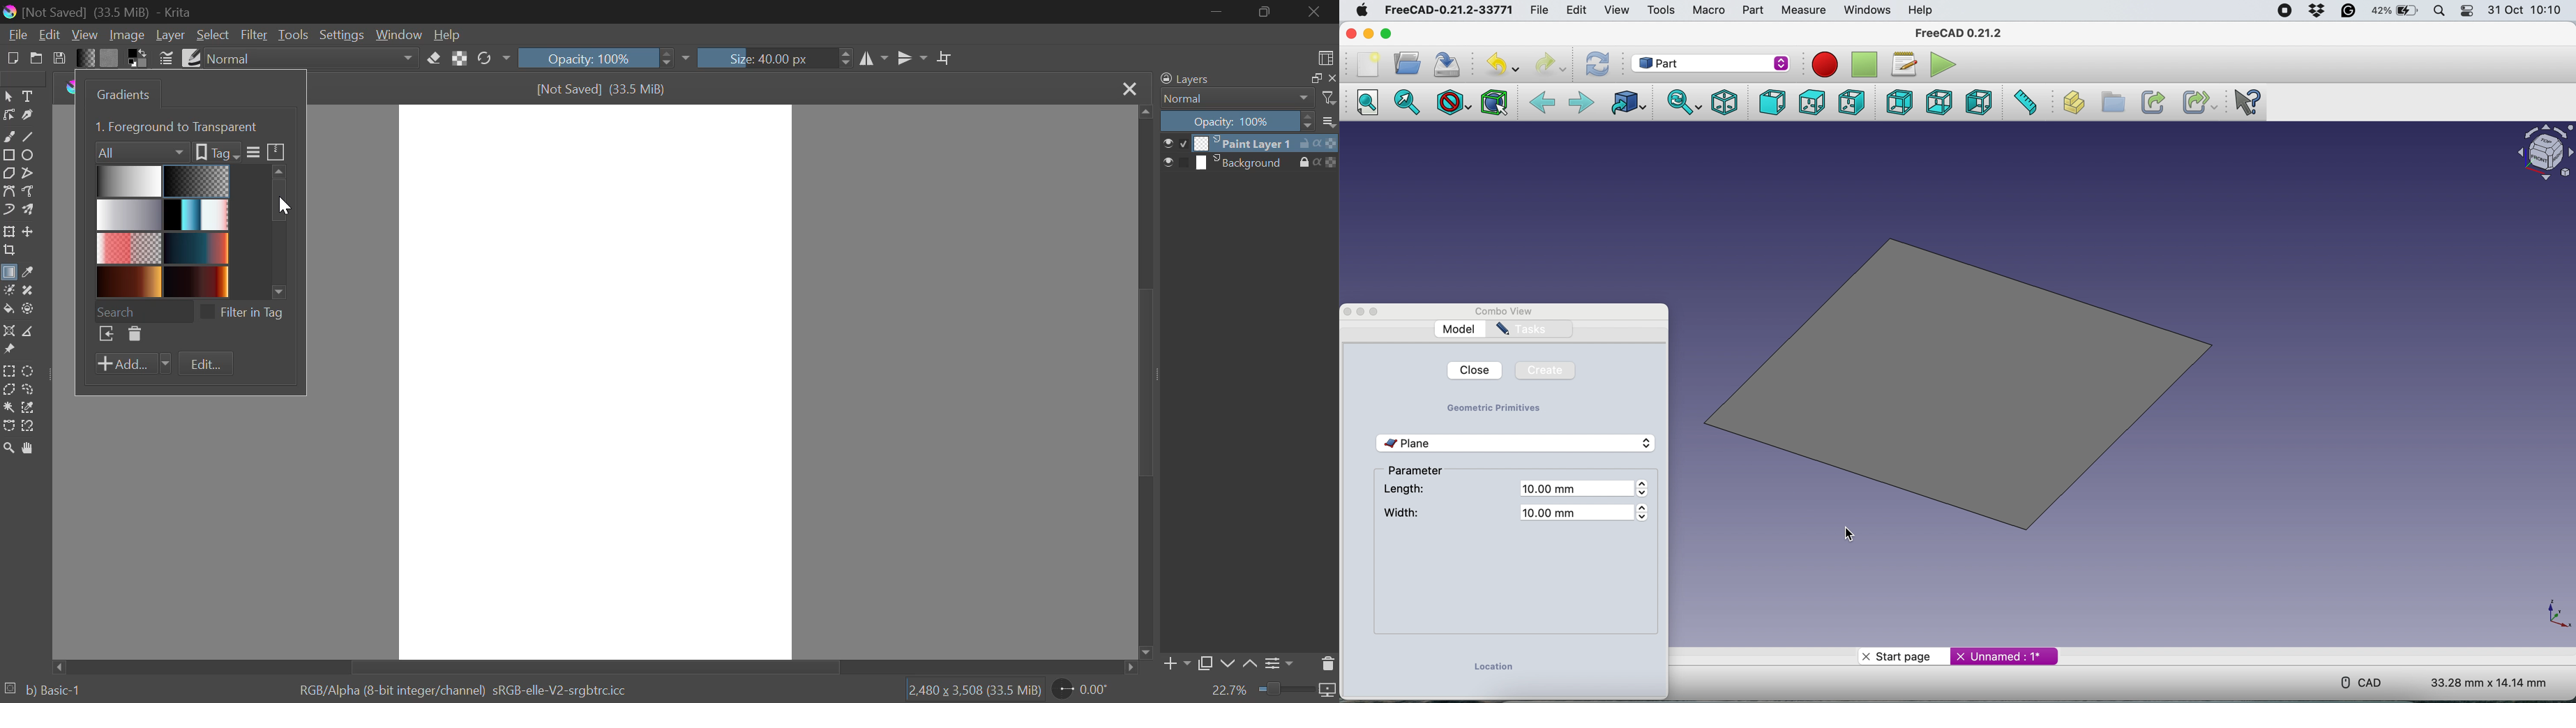 This screenshot has height=728, width=2576. Describe the element at coordinates (1205, 666) in the screenshot. I see `Copy Layer` at that location.